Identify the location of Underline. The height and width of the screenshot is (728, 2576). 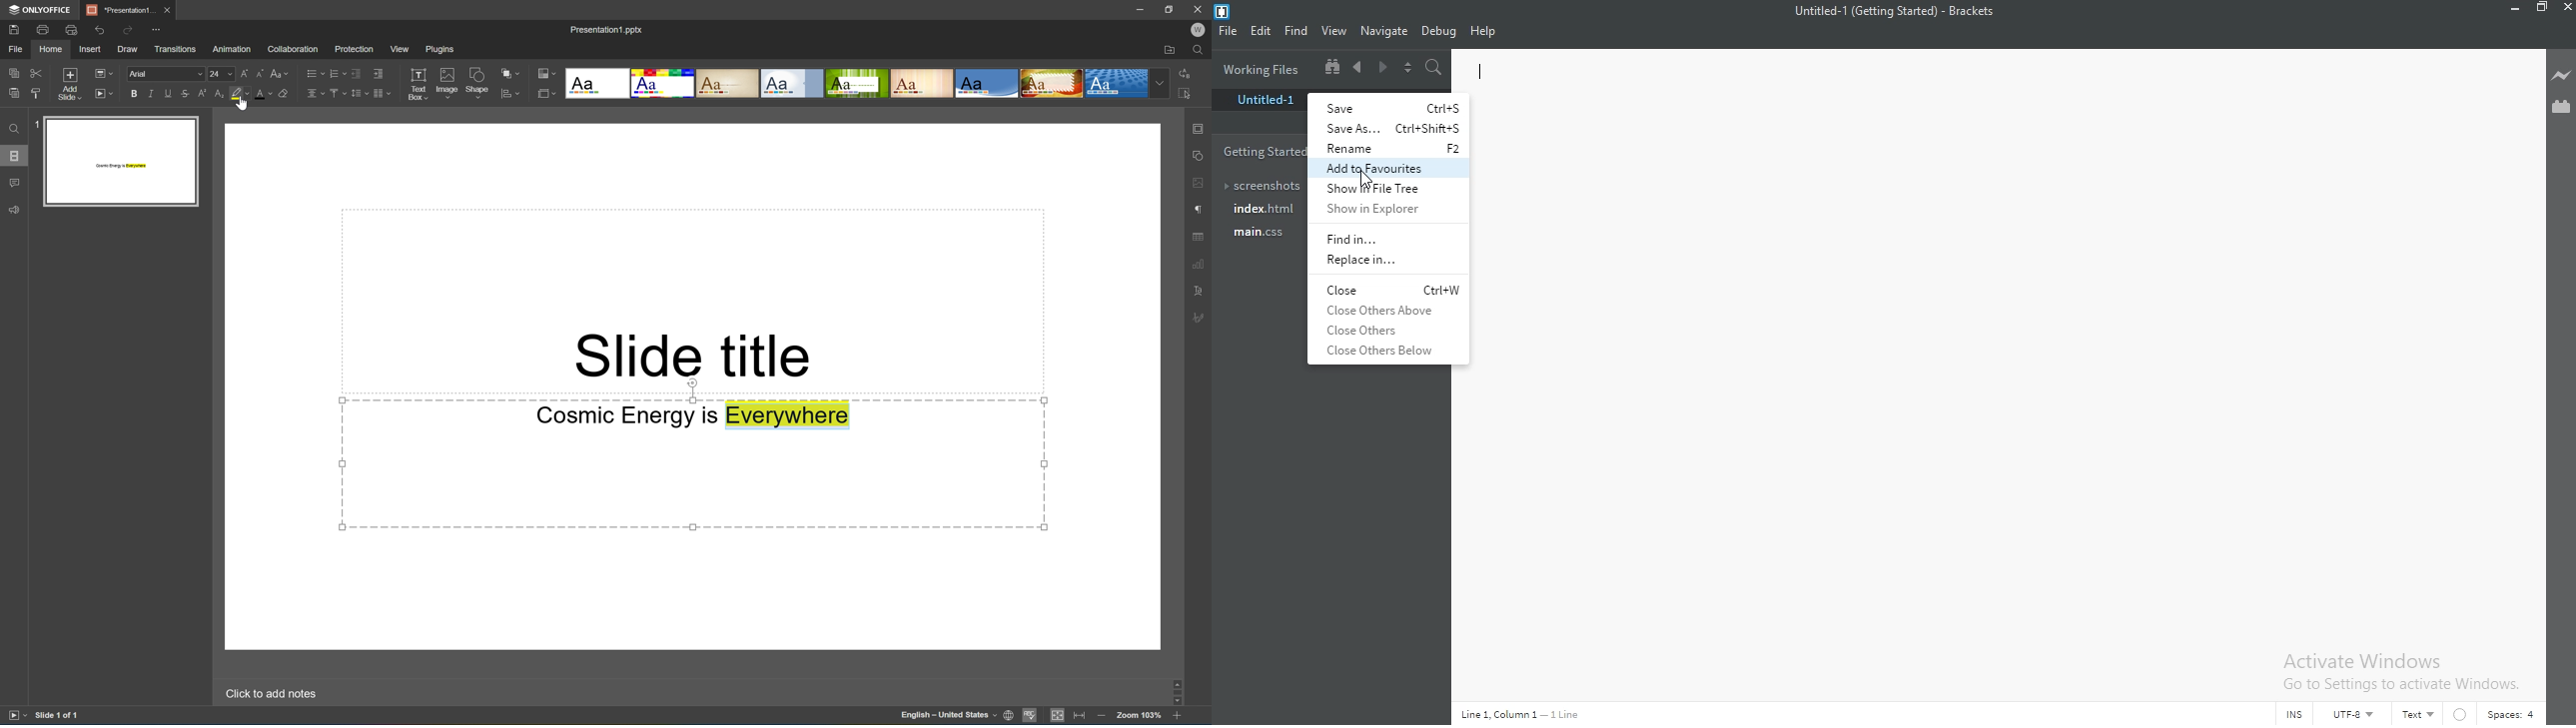
(168, 91).